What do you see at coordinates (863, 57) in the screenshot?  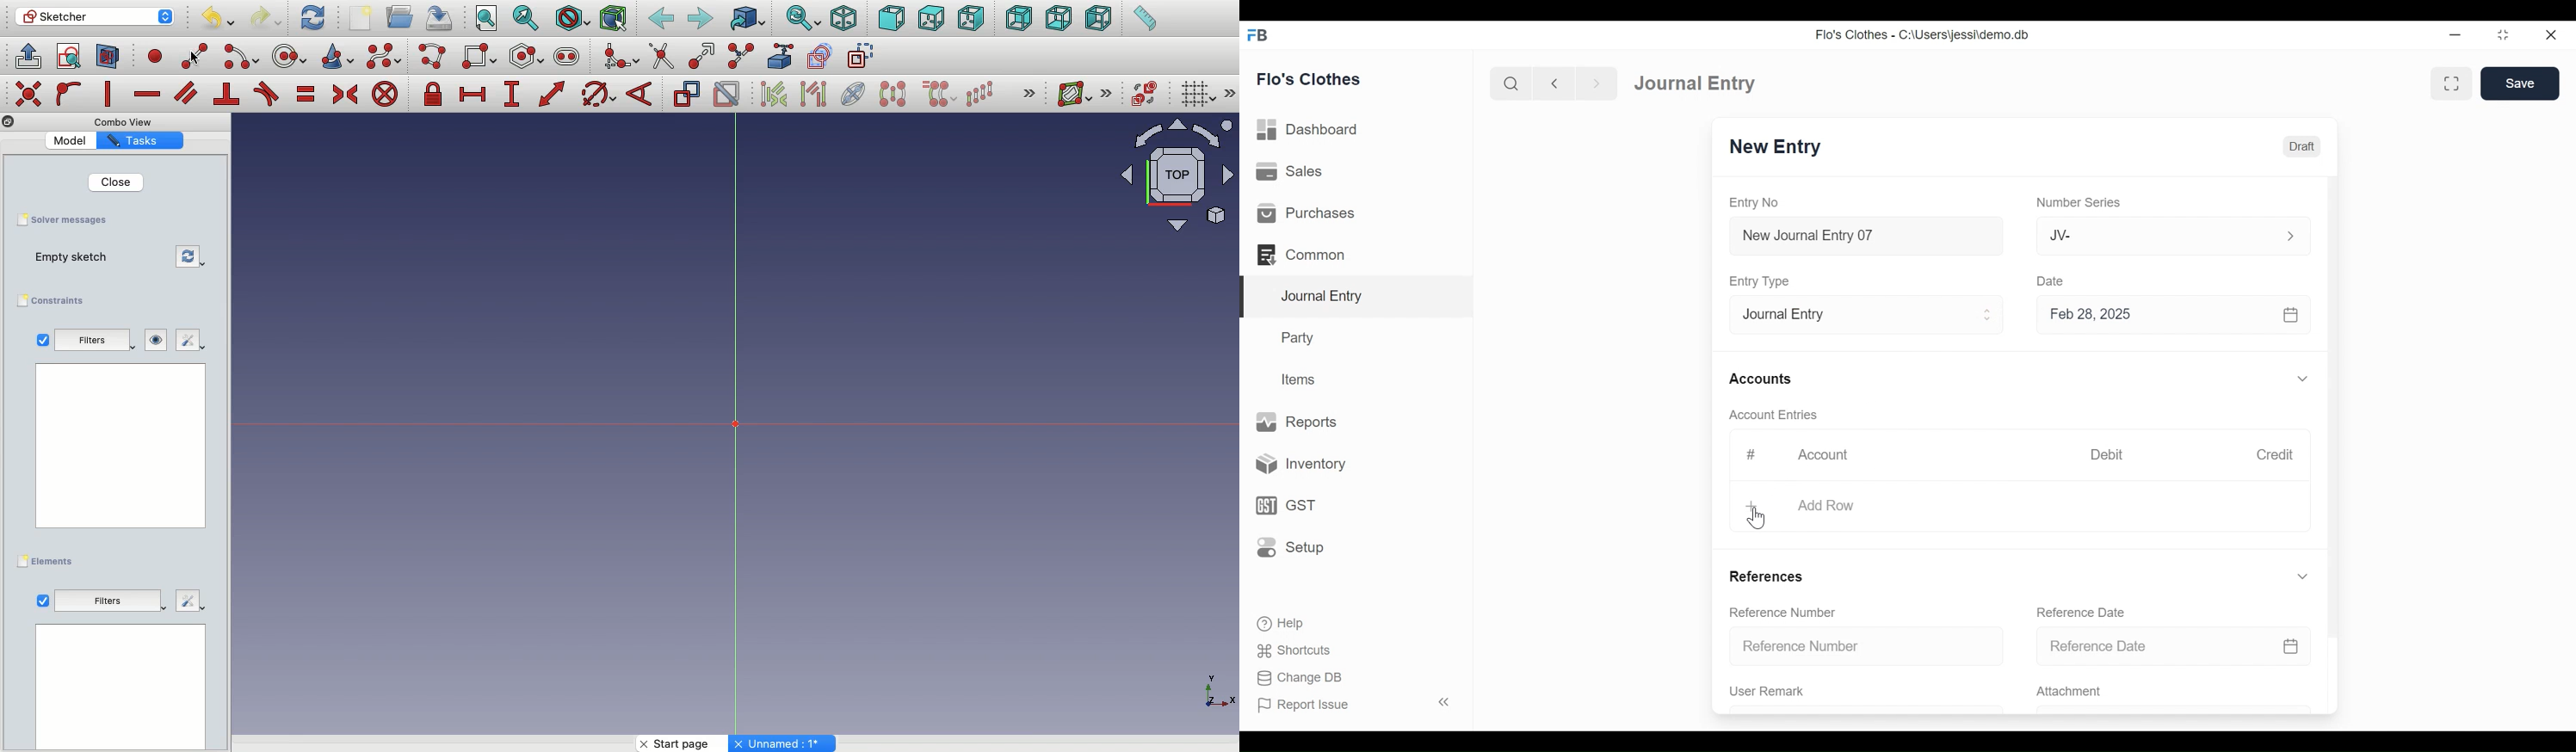 I see `construction geometry` at bounding box center [863, 57].